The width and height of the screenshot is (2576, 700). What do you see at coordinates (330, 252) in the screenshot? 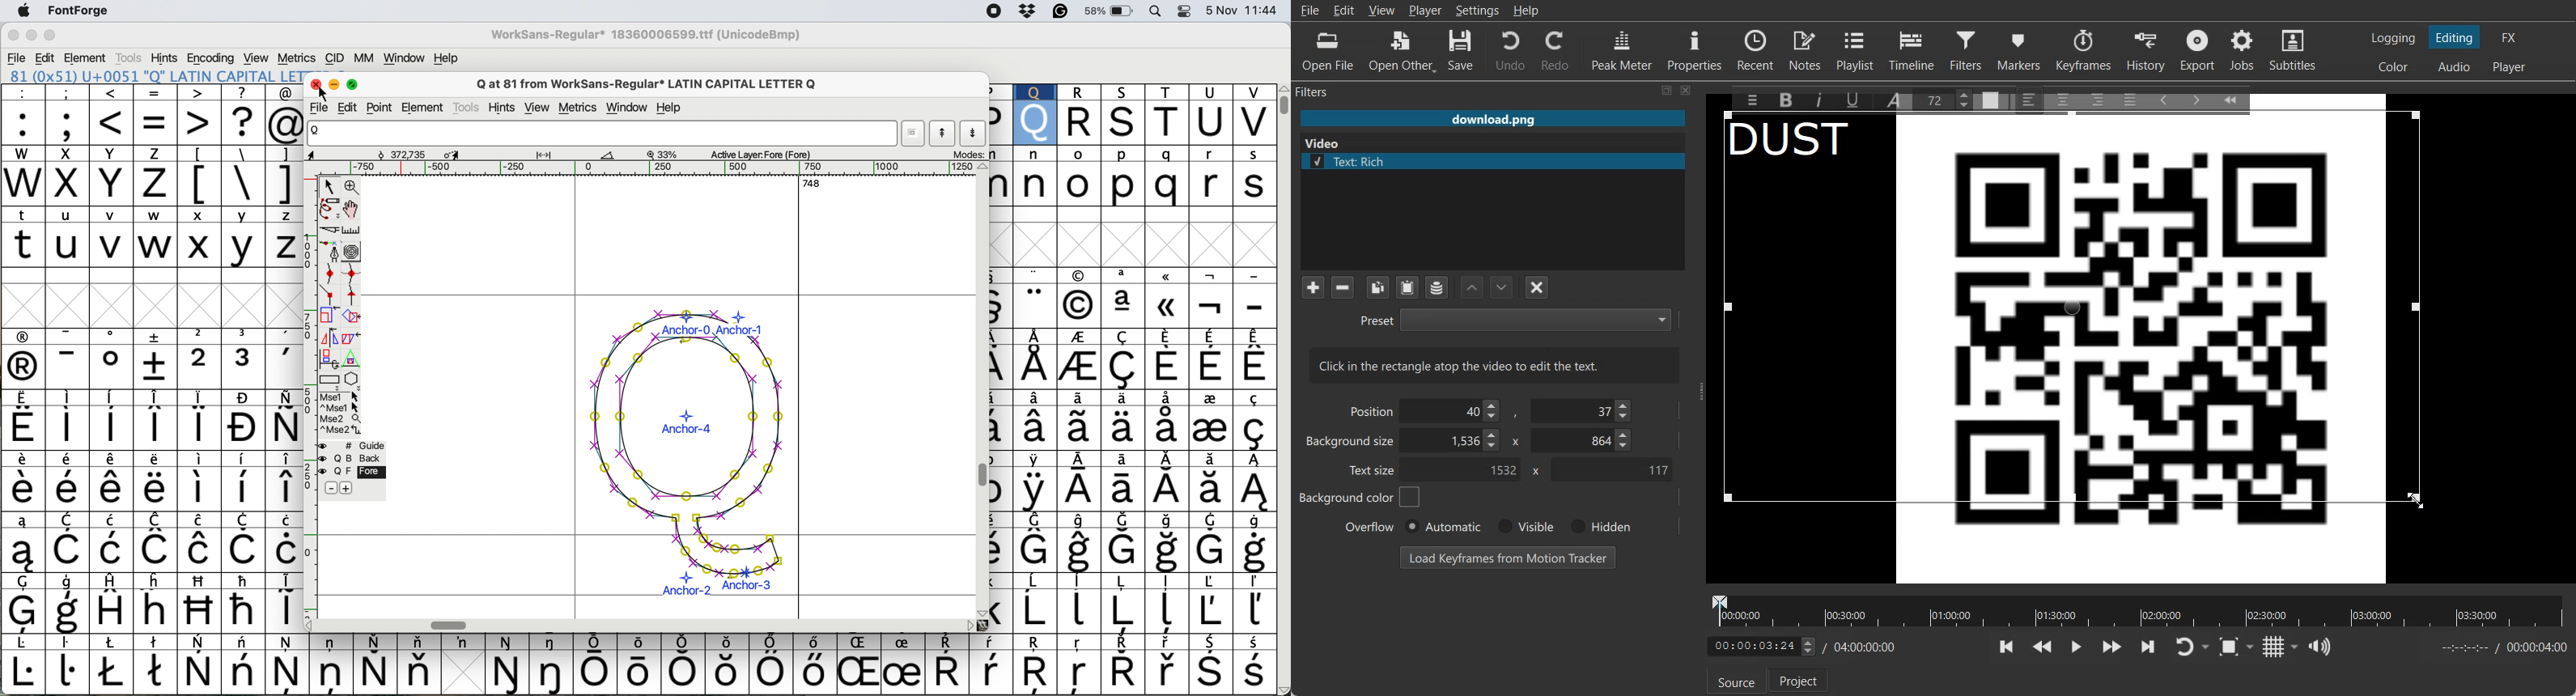
I see `add a point then drag out its points` at bounding box center [330, 252].